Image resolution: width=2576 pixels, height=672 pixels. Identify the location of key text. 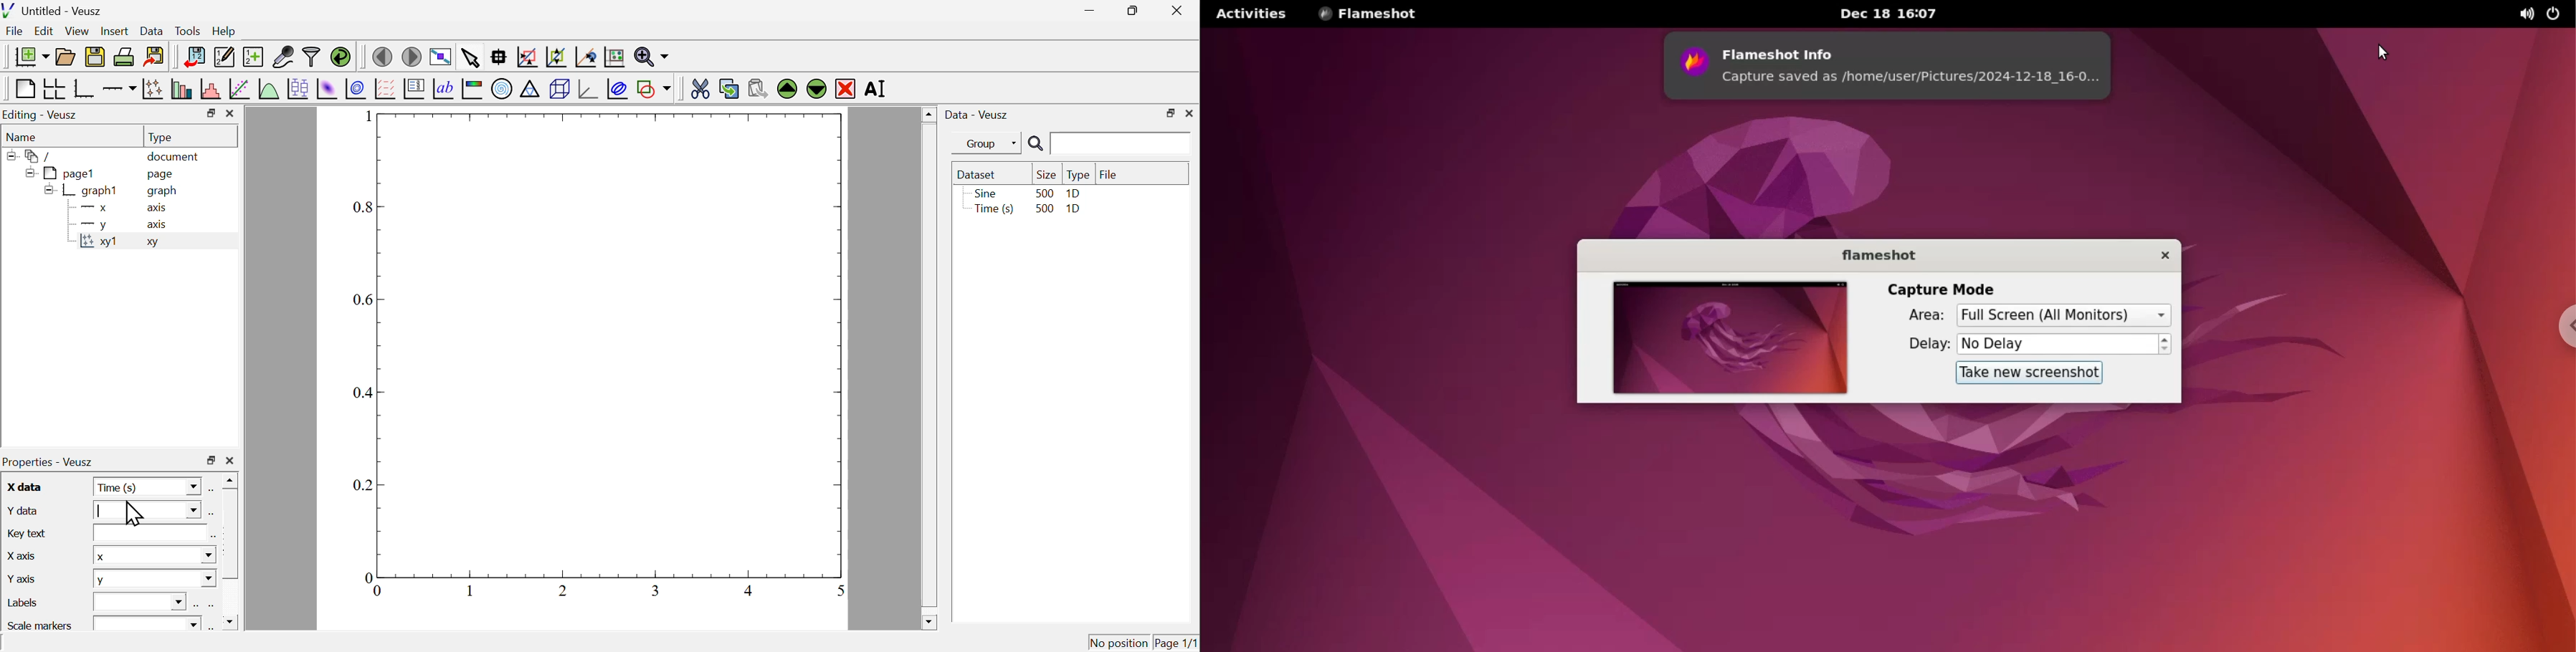
(29, 532).